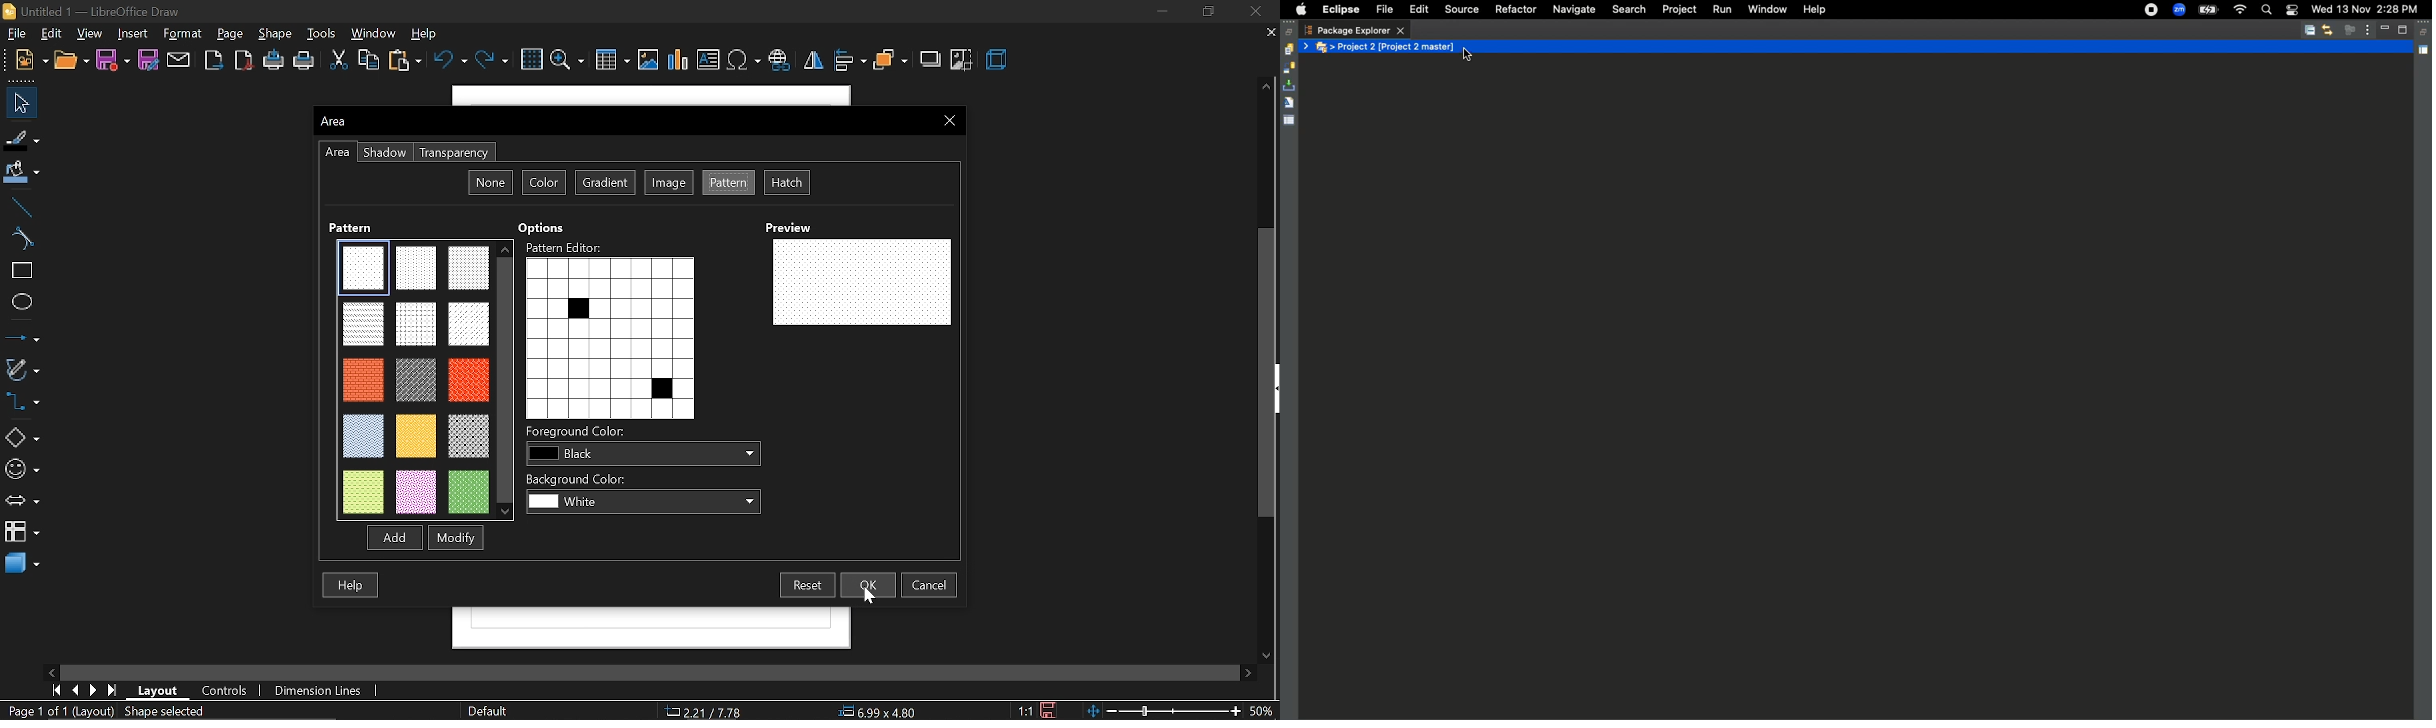  I want to click on Perview, so click(800, 225).